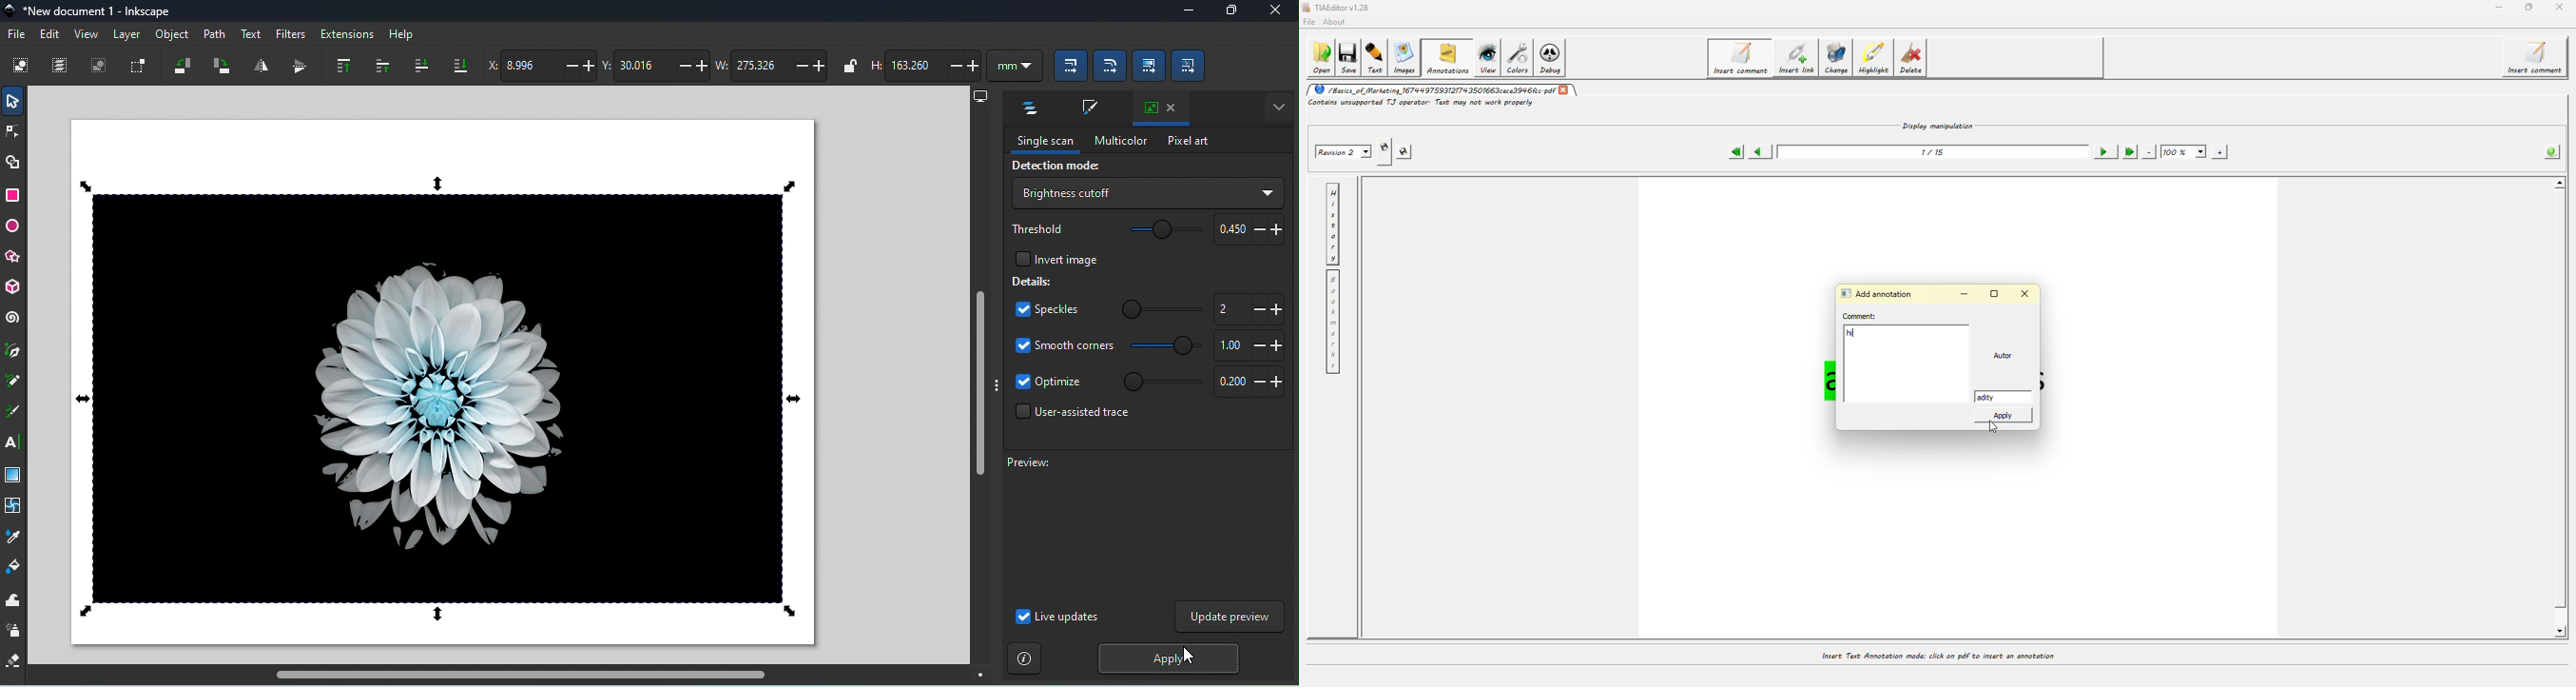  What do you see at coordinates (1110, 67) in the screenshot?
I see `When scaling rectangles, scale the radii of the rounded corners` at bounding box center [1110, 67].